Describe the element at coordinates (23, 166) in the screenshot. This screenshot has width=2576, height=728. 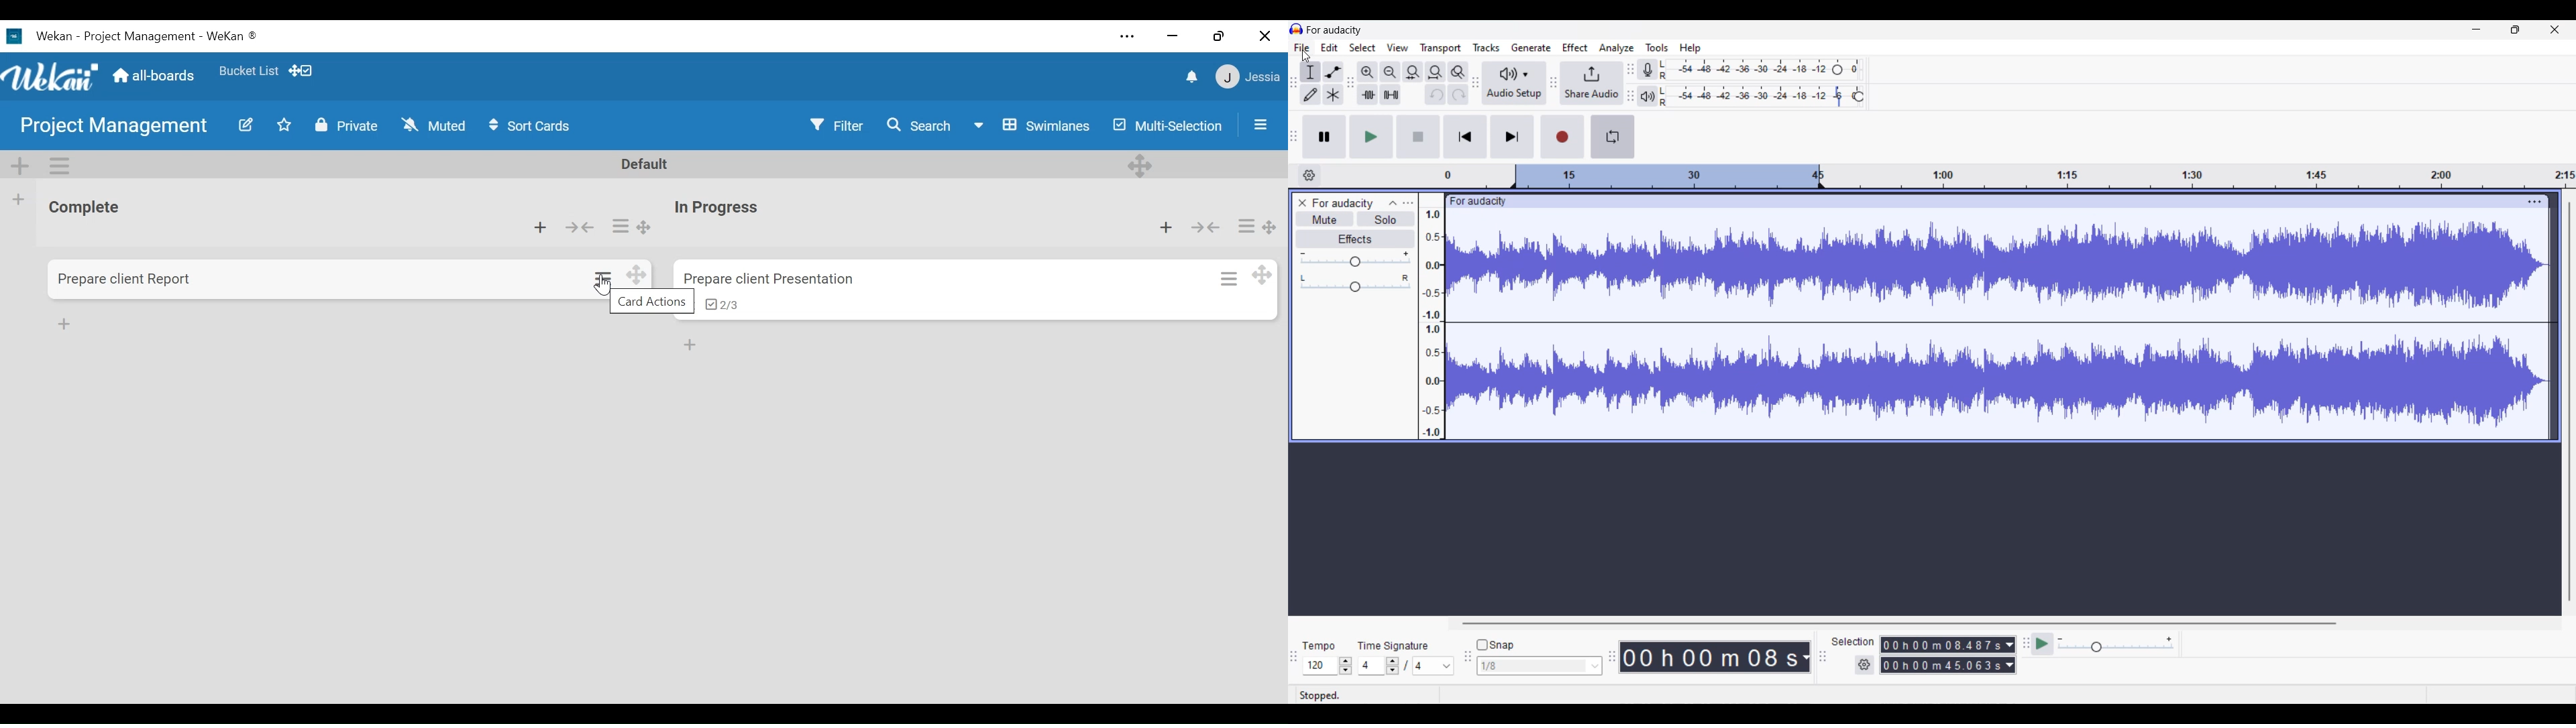
I see `Add Swimlane` at that location.